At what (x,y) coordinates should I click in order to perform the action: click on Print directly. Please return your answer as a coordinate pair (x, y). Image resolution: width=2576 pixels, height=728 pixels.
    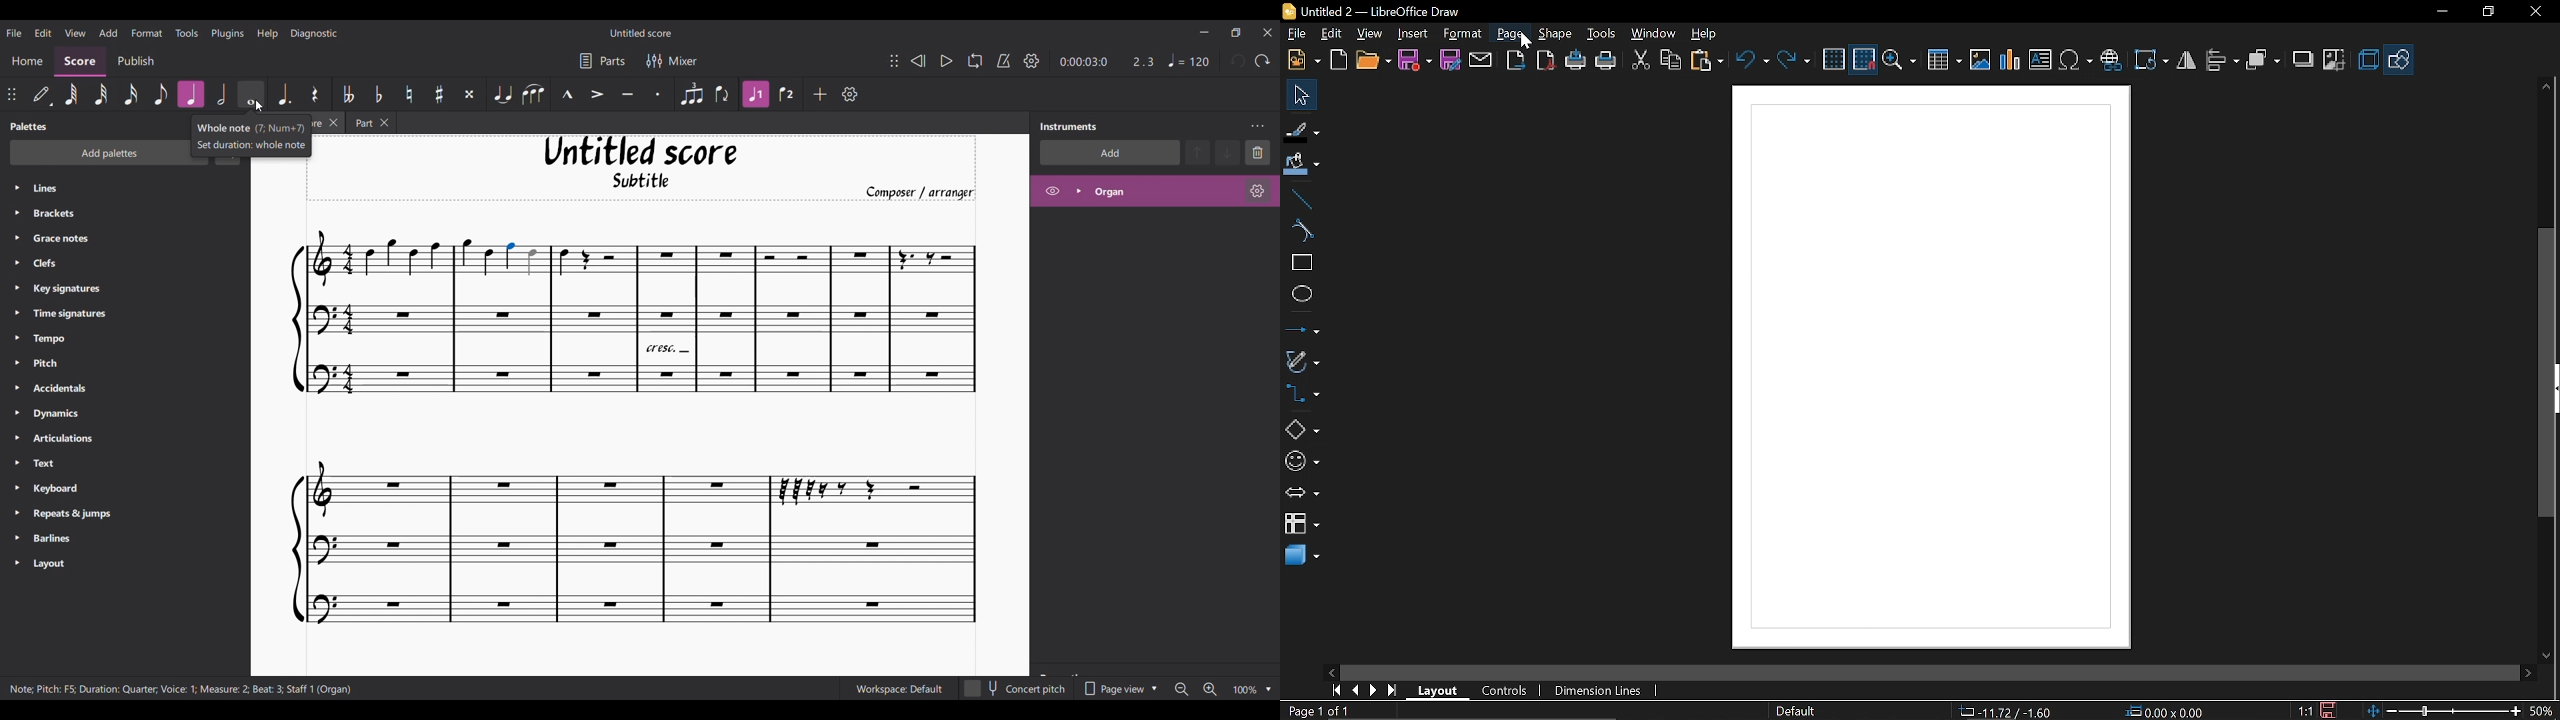
    Looking at the image, I should click on (1576, 62).